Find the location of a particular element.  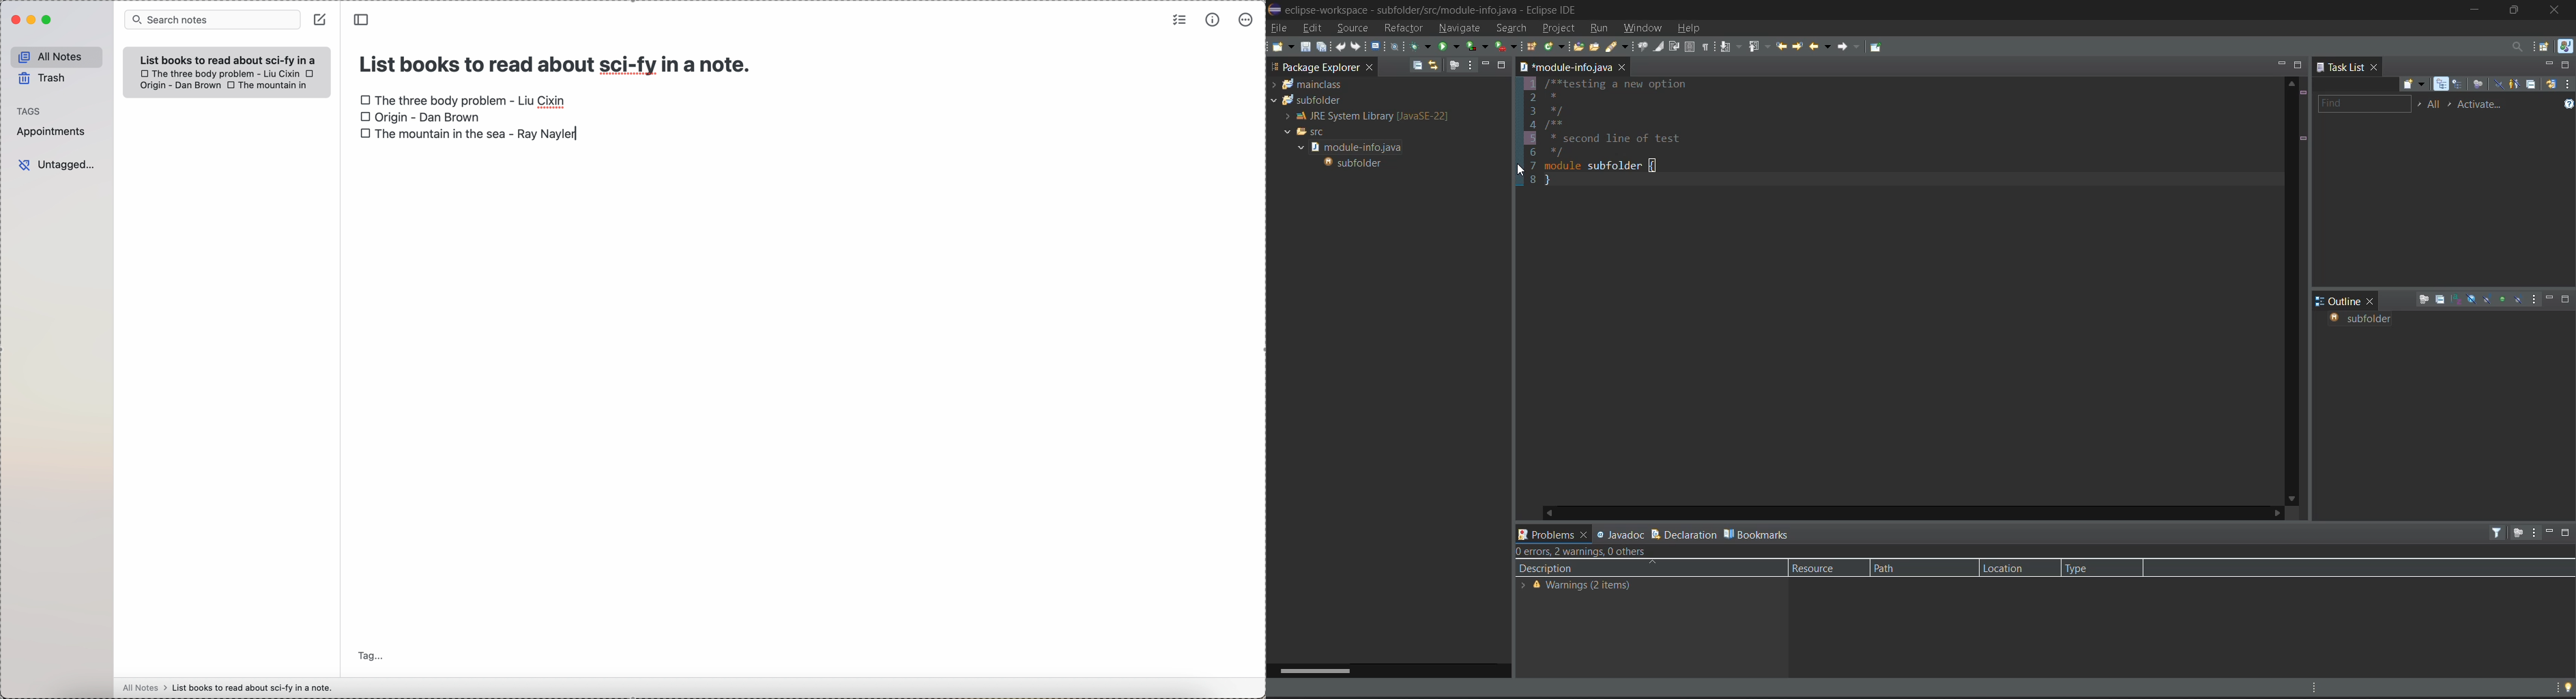

more options is located at coordinates (1245, 20).